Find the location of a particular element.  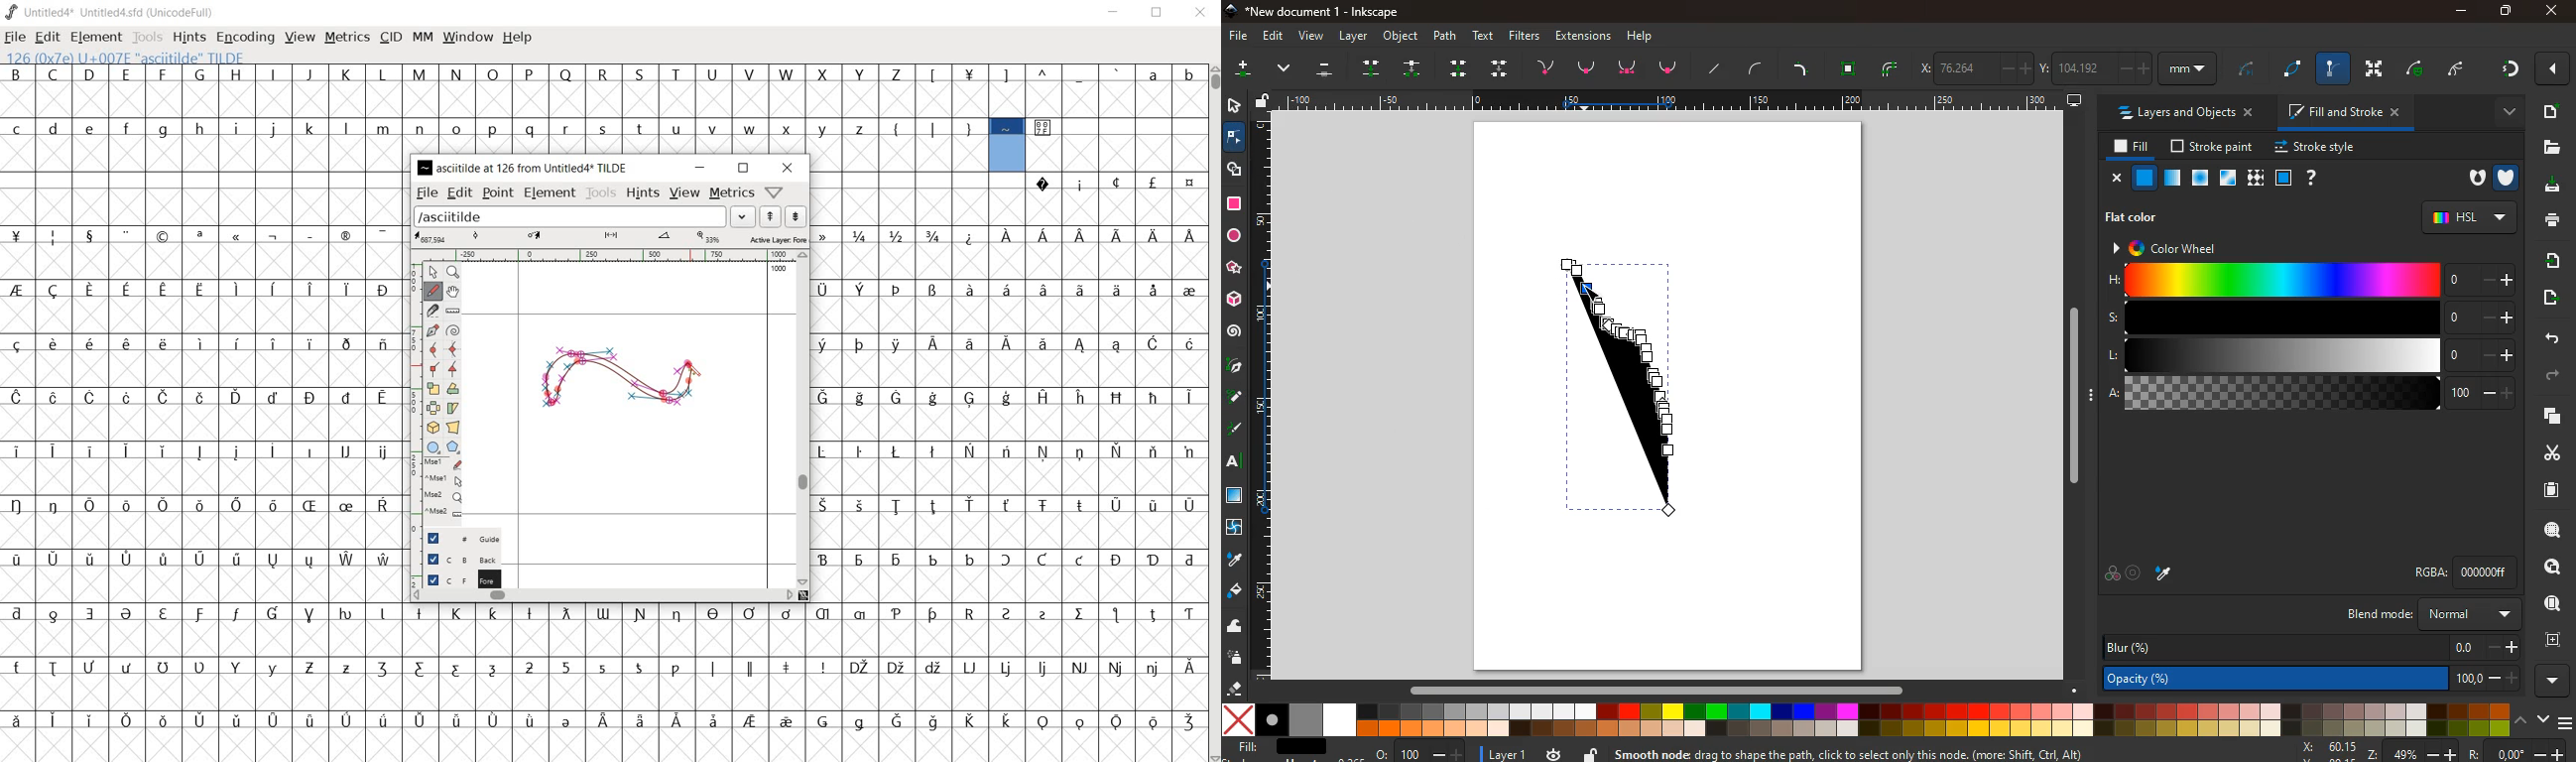

stroke style is located at coordinates (2318, 148).